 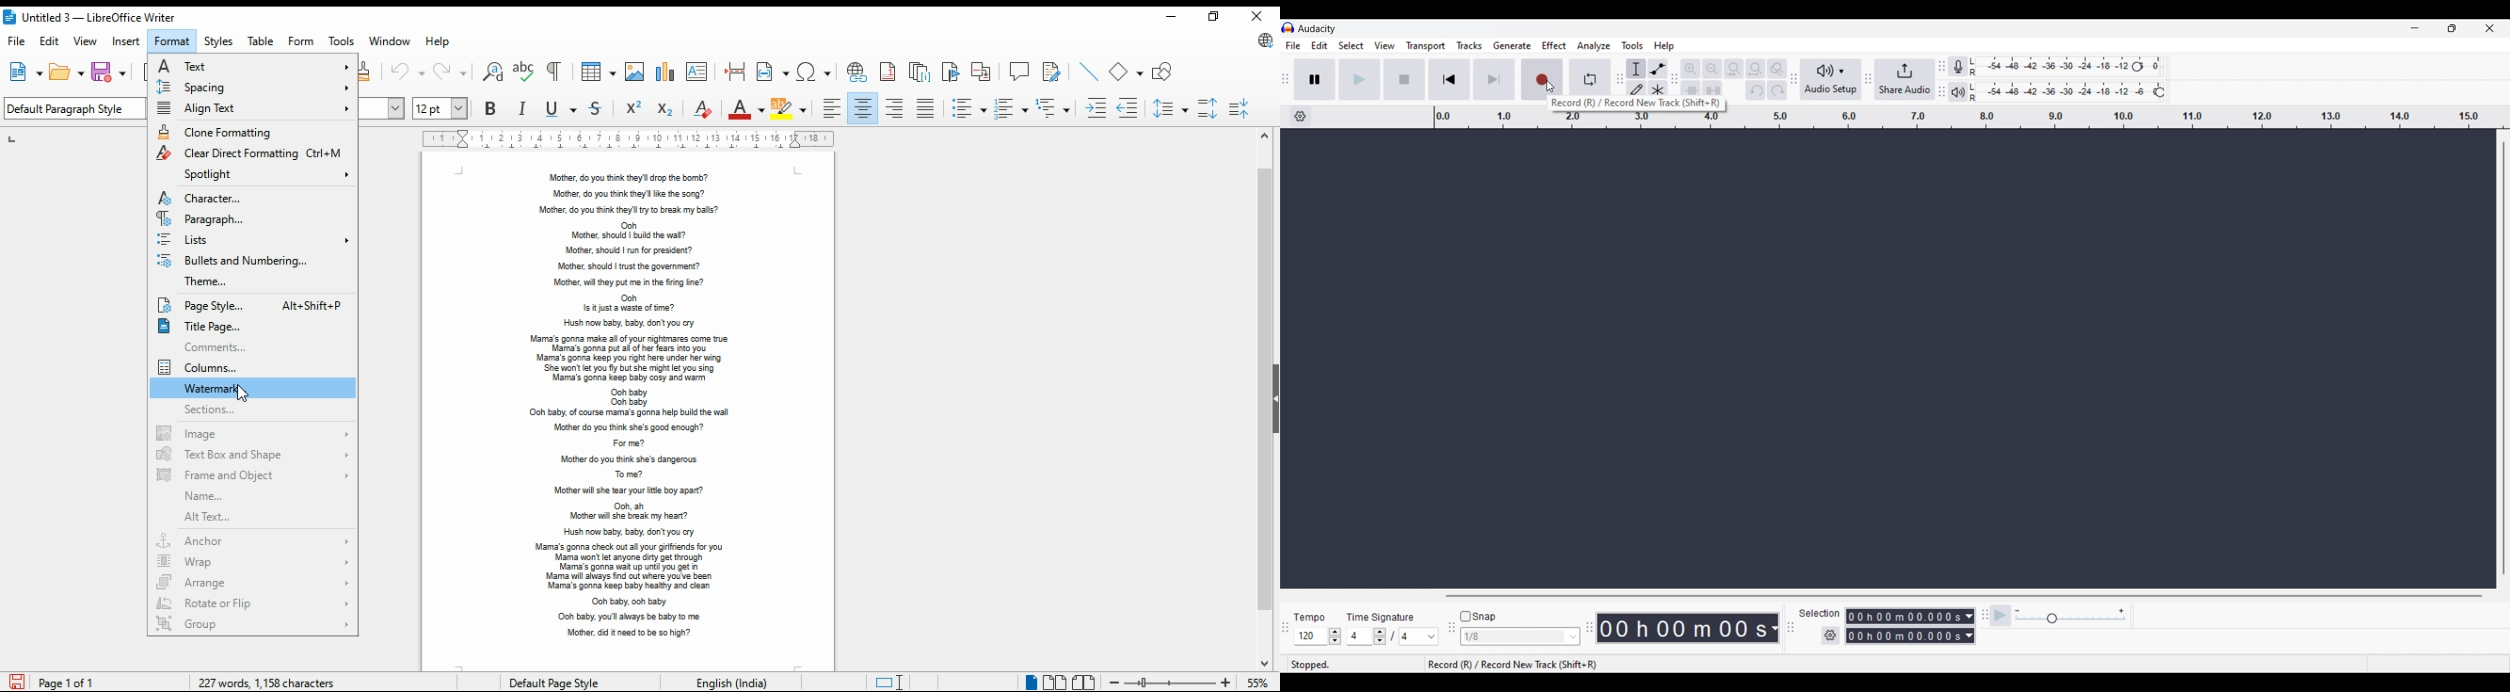 What do you see at coordinates (110, 71) in the screenshot?
I see `save` at bounding box center [110, 71].